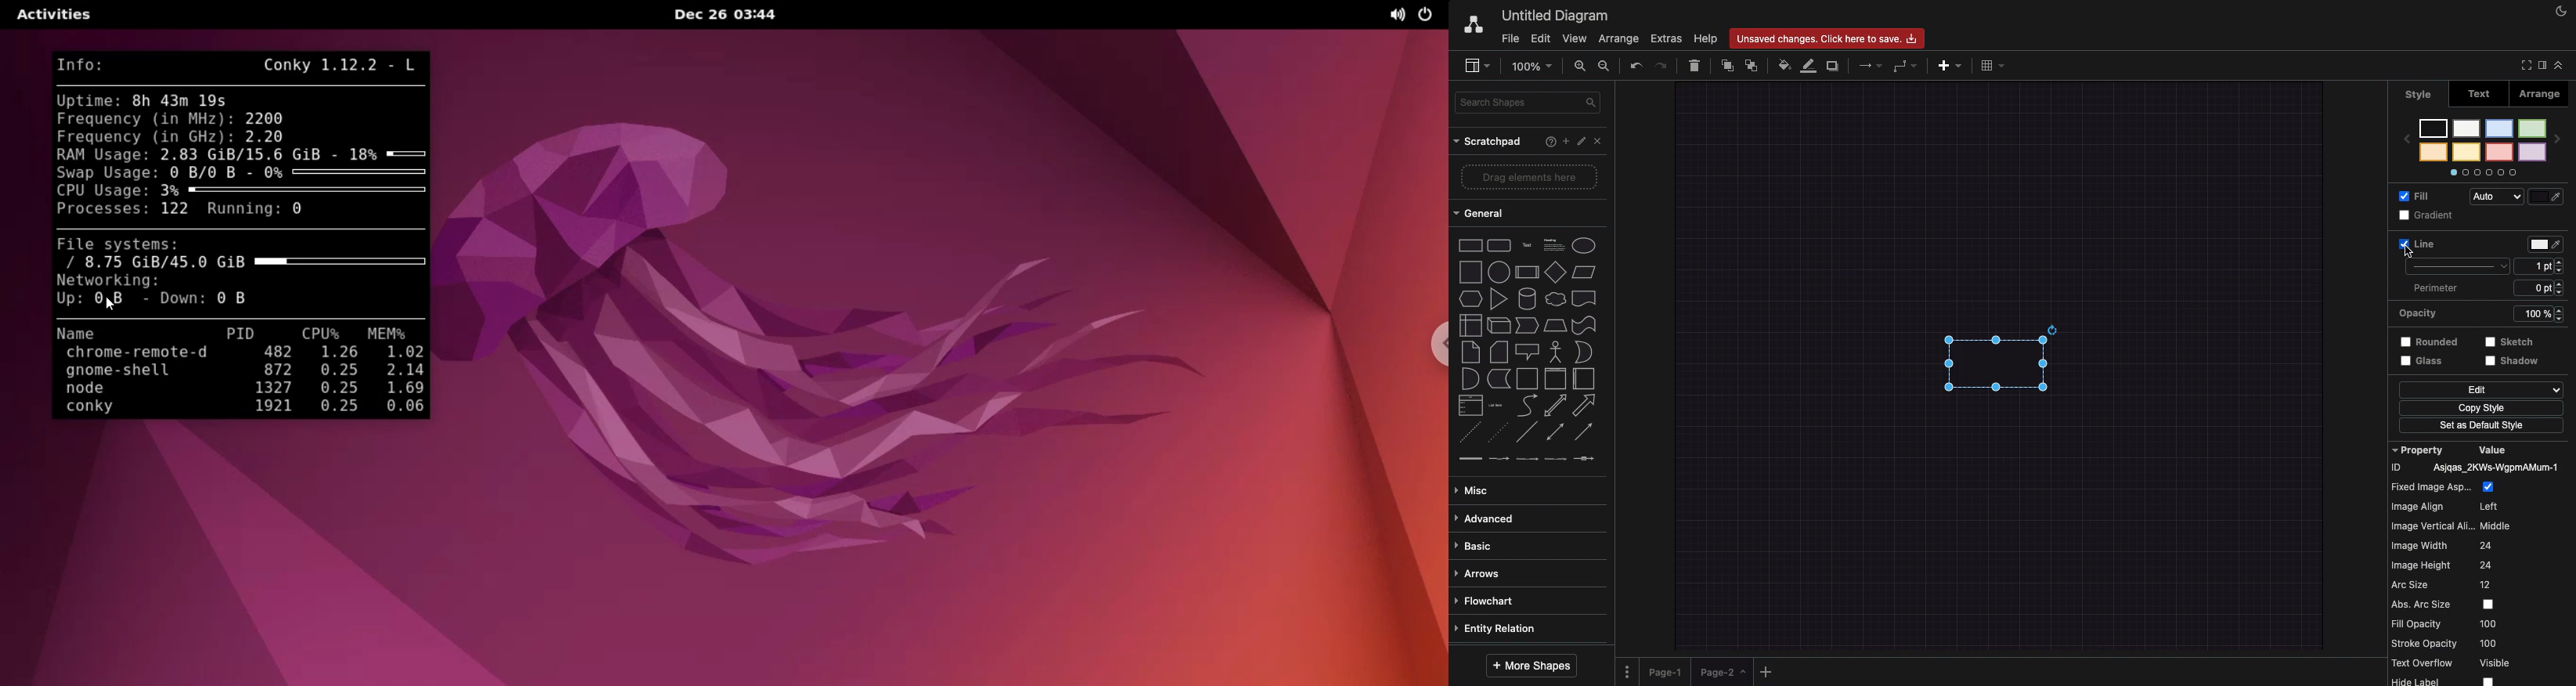  I want to click on Misc, so click(1476, 486).